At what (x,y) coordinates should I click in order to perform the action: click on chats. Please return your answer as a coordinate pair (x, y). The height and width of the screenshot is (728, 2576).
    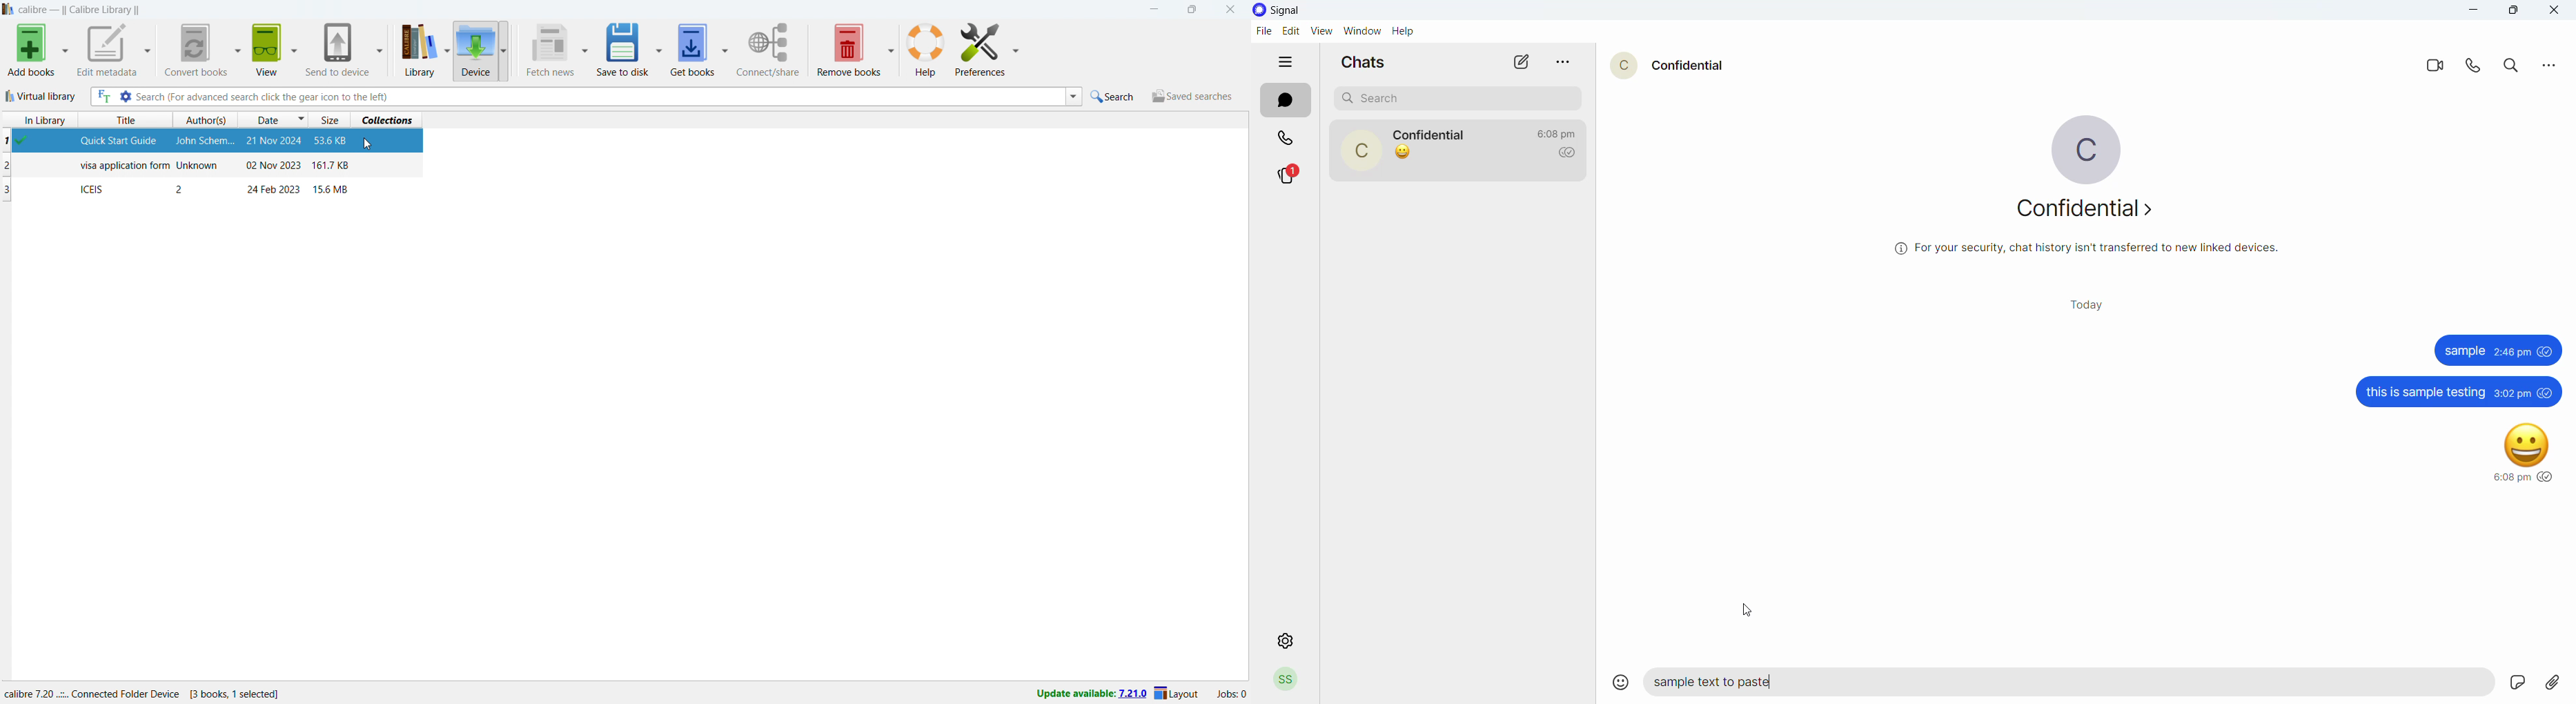
    Looking at the image, I should click on (1285, 103).